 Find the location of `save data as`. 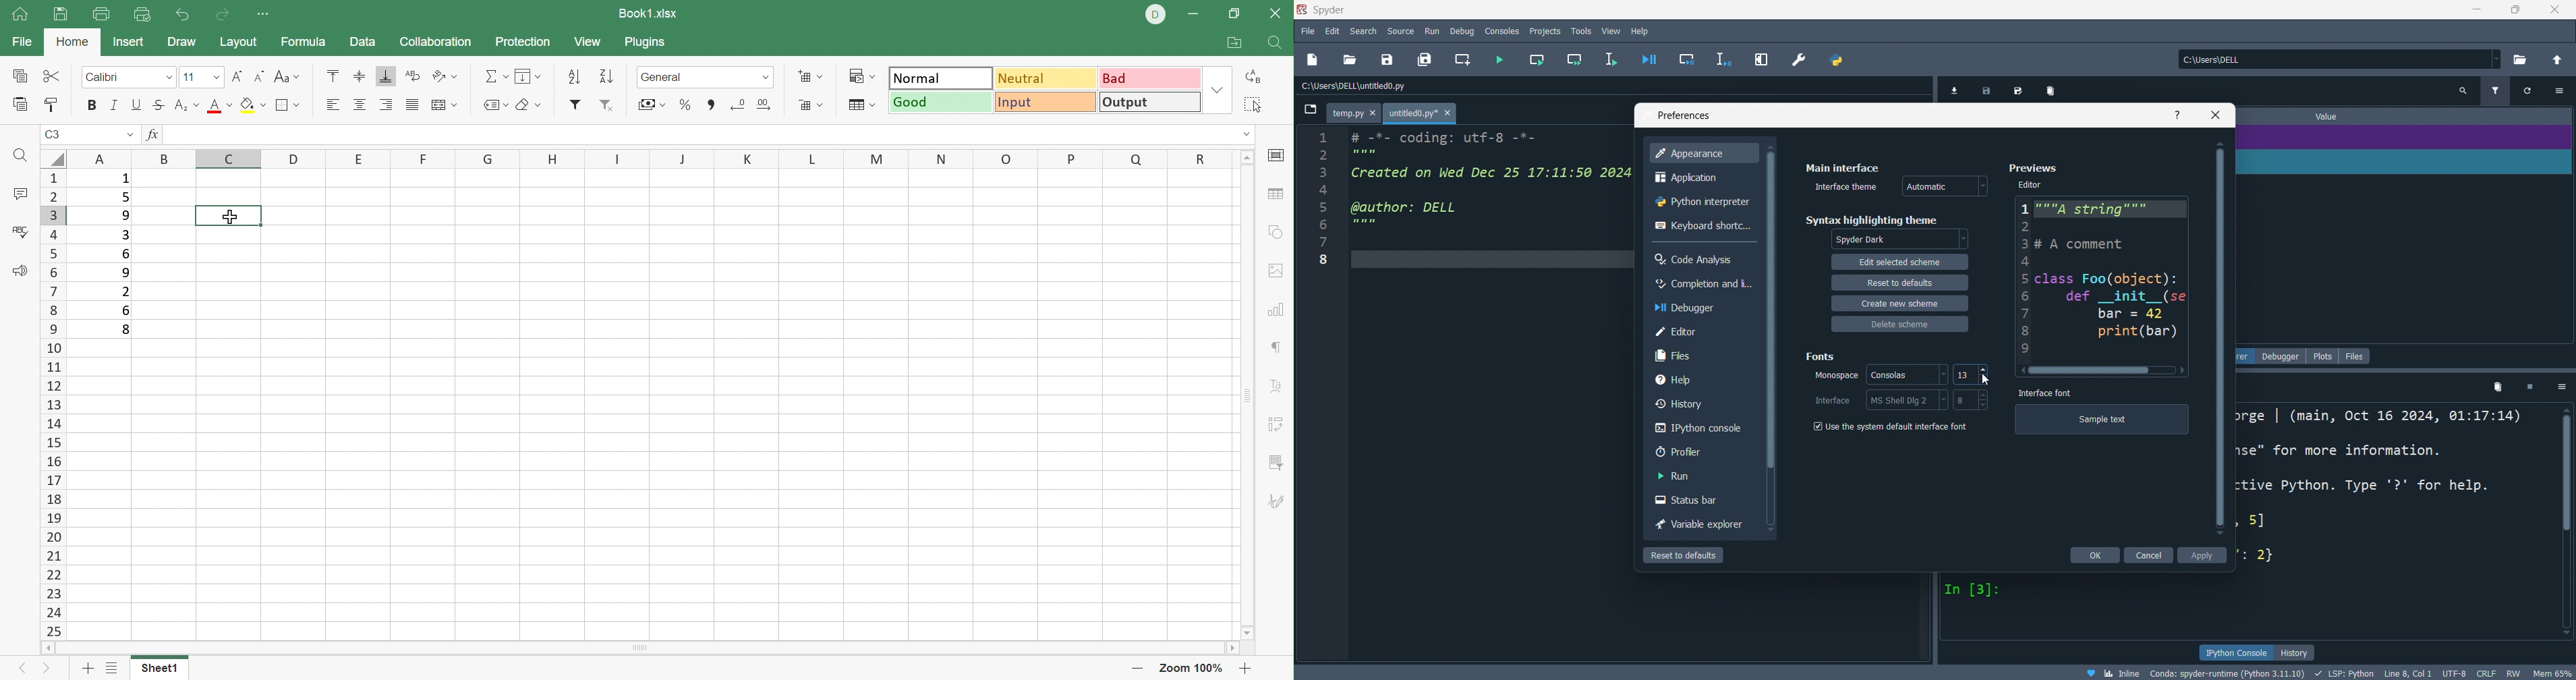

save data as is located at coordinates (2018, 88).